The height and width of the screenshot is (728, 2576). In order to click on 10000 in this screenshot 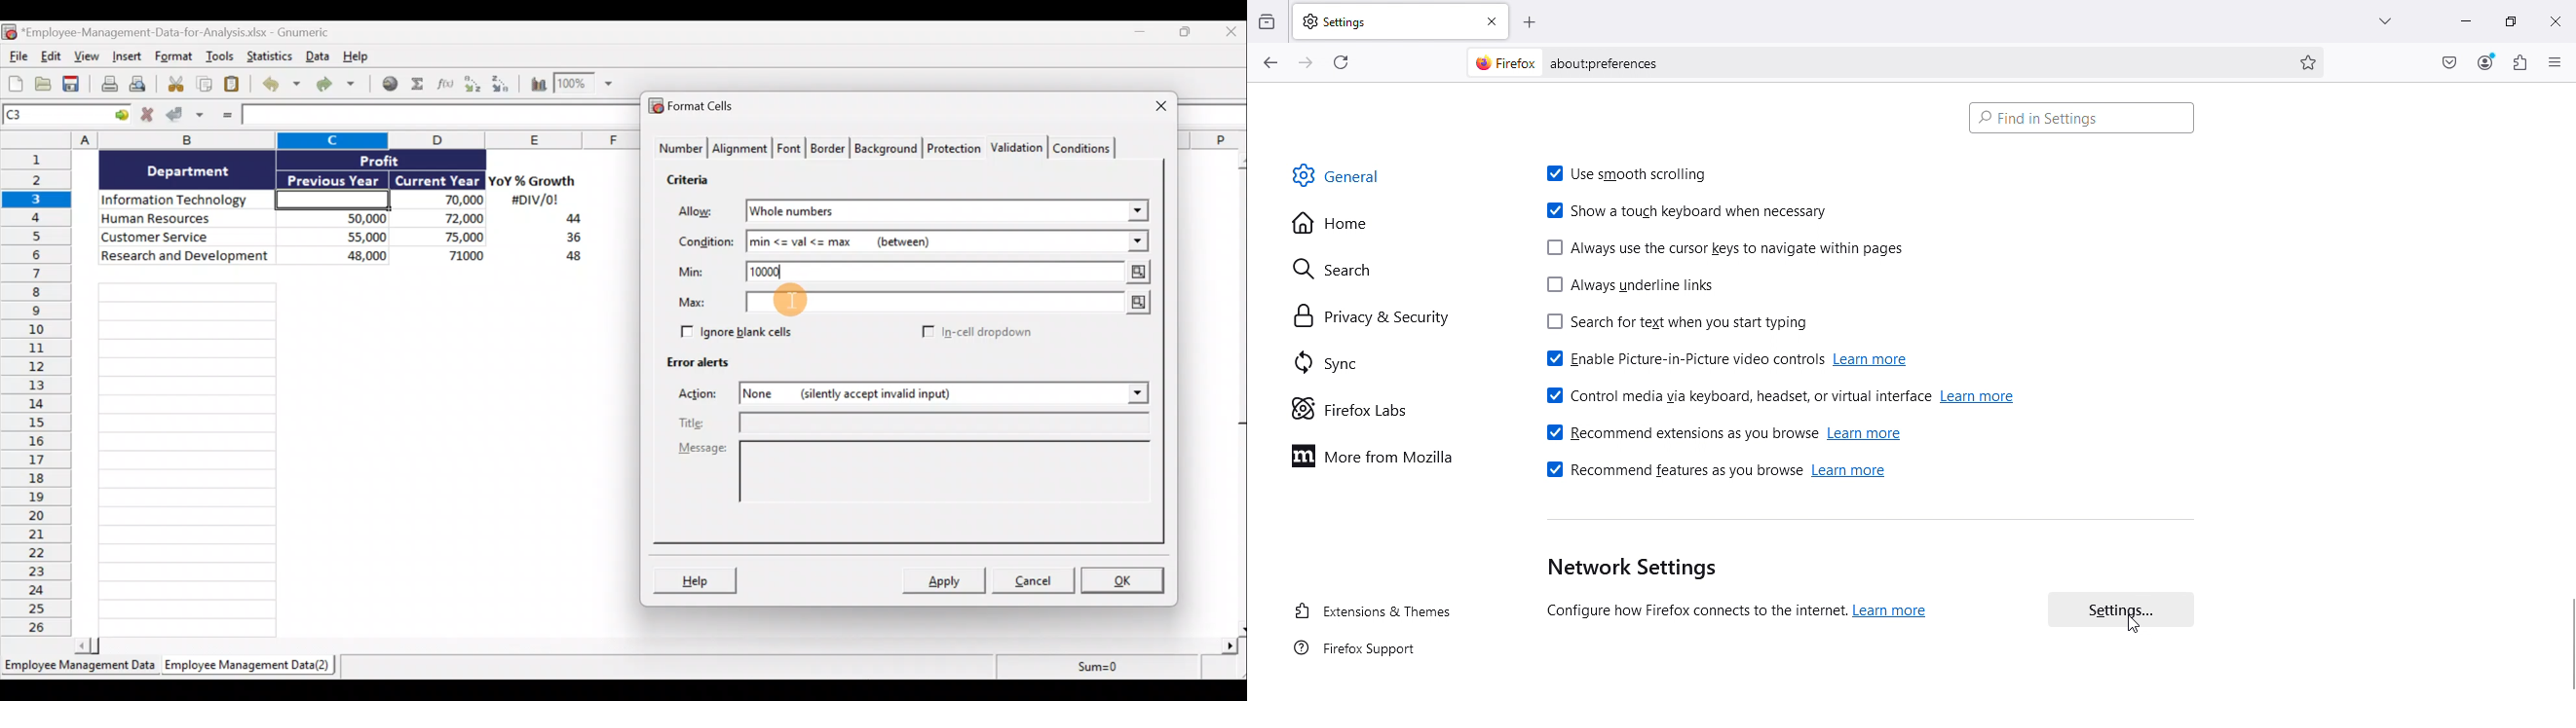, I will do `click(772, 271)`.